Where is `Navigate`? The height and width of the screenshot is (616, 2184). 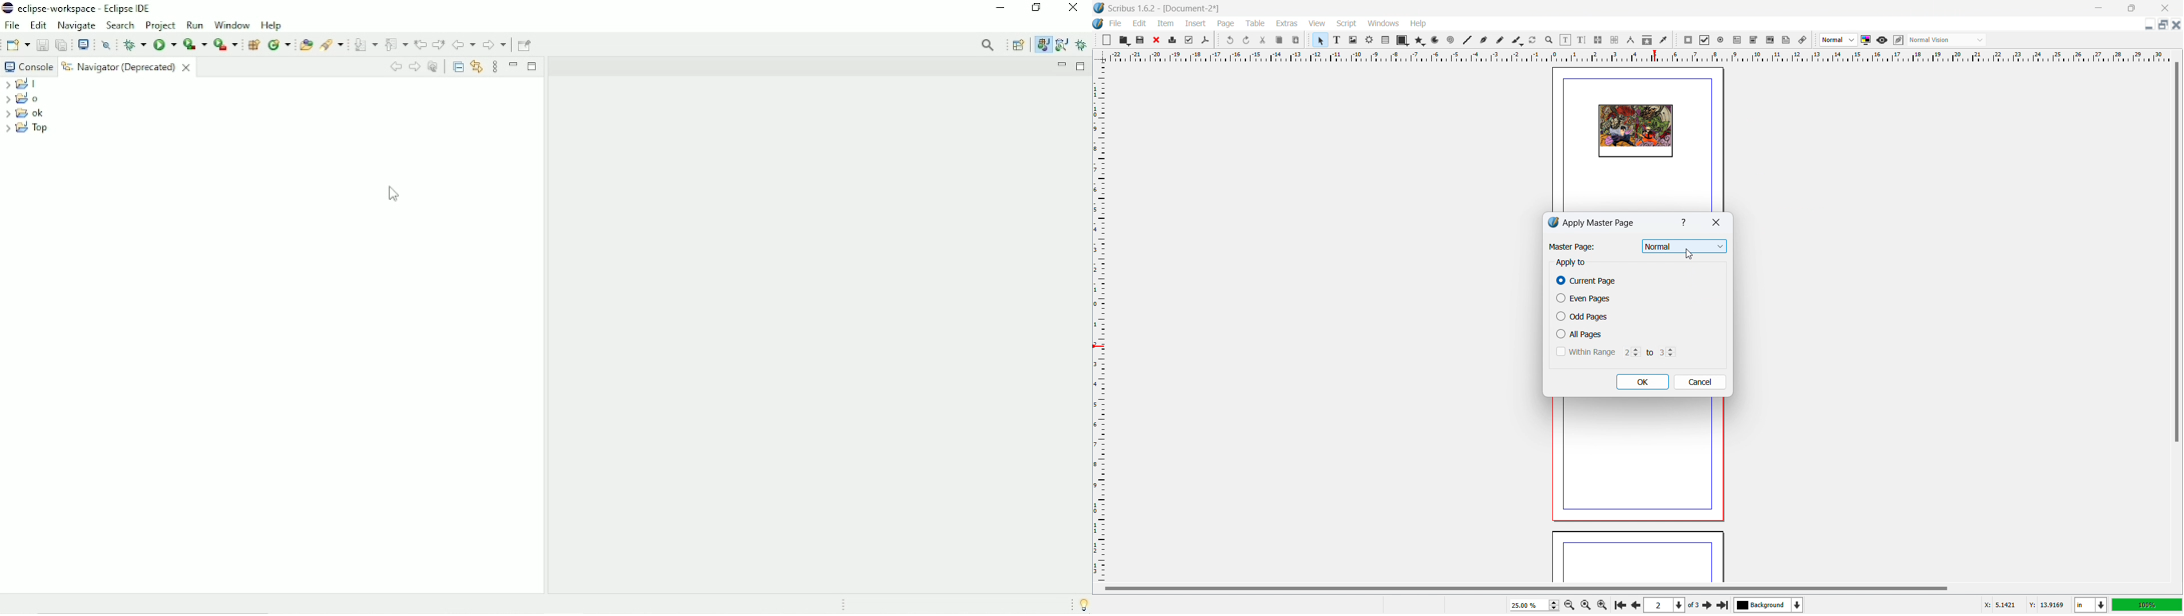
Navigate is located at coordinates (78, 25).